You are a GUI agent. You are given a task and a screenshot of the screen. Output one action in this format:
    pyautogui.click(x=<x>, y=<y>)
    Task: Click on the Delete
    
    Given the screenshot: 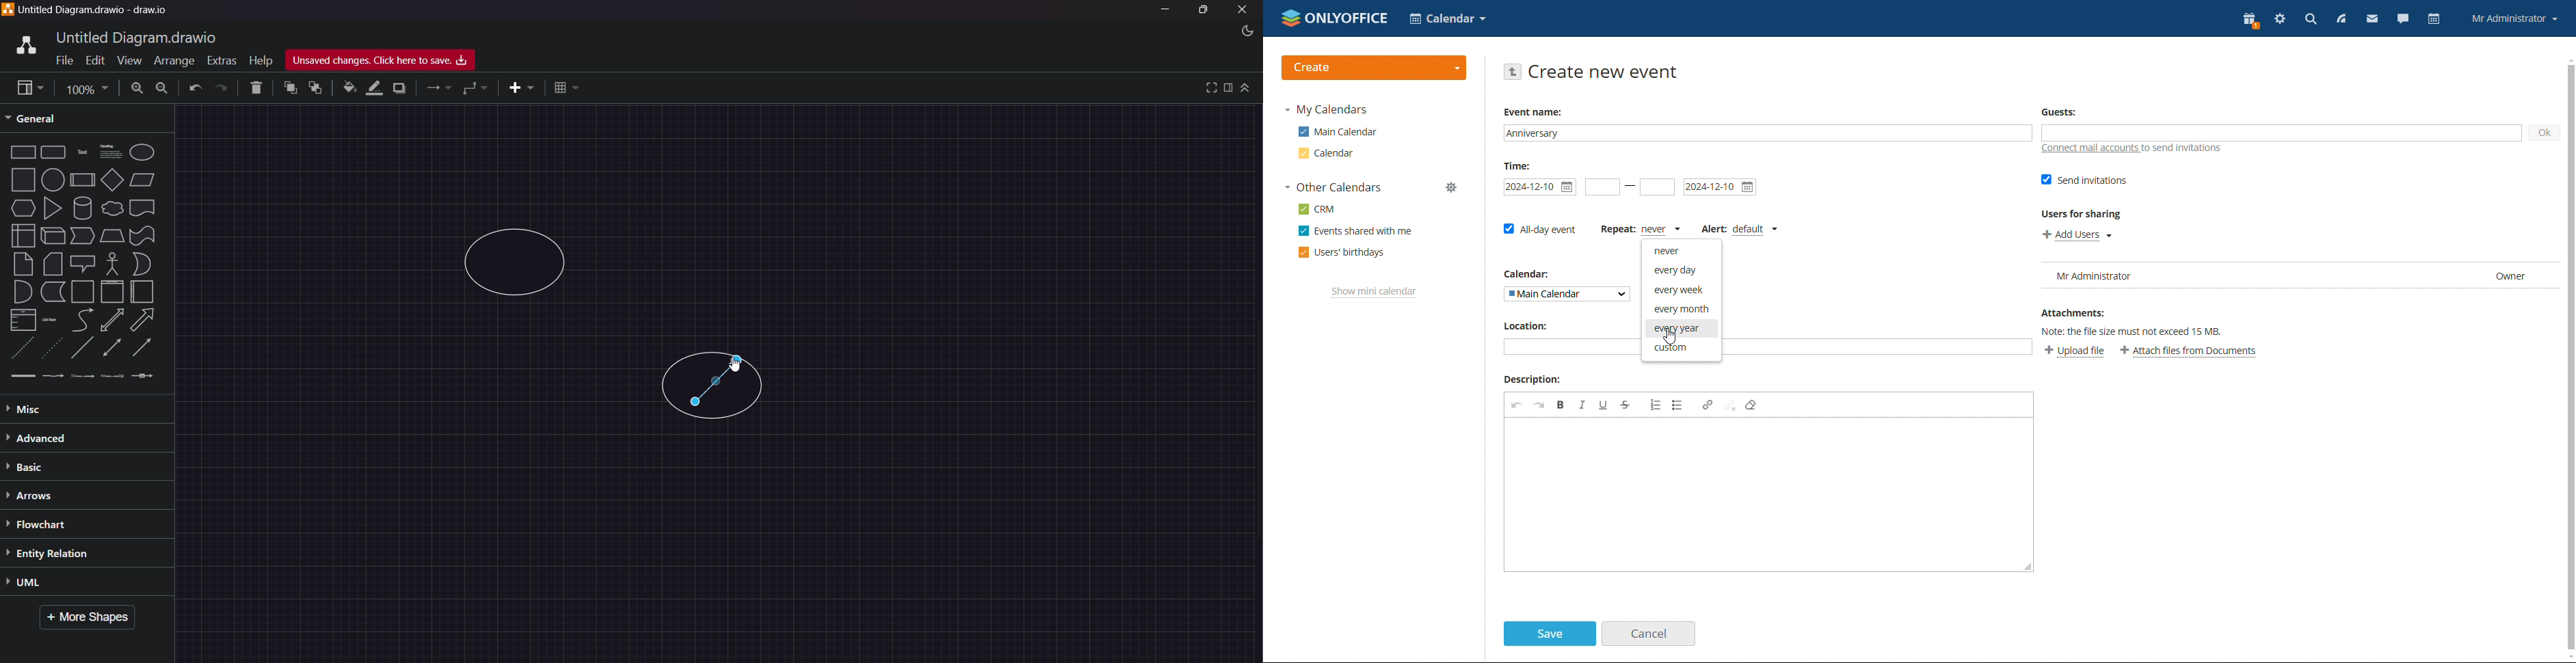 What is the action you would take?
    pyautogui.click(x=253, y=88)
    